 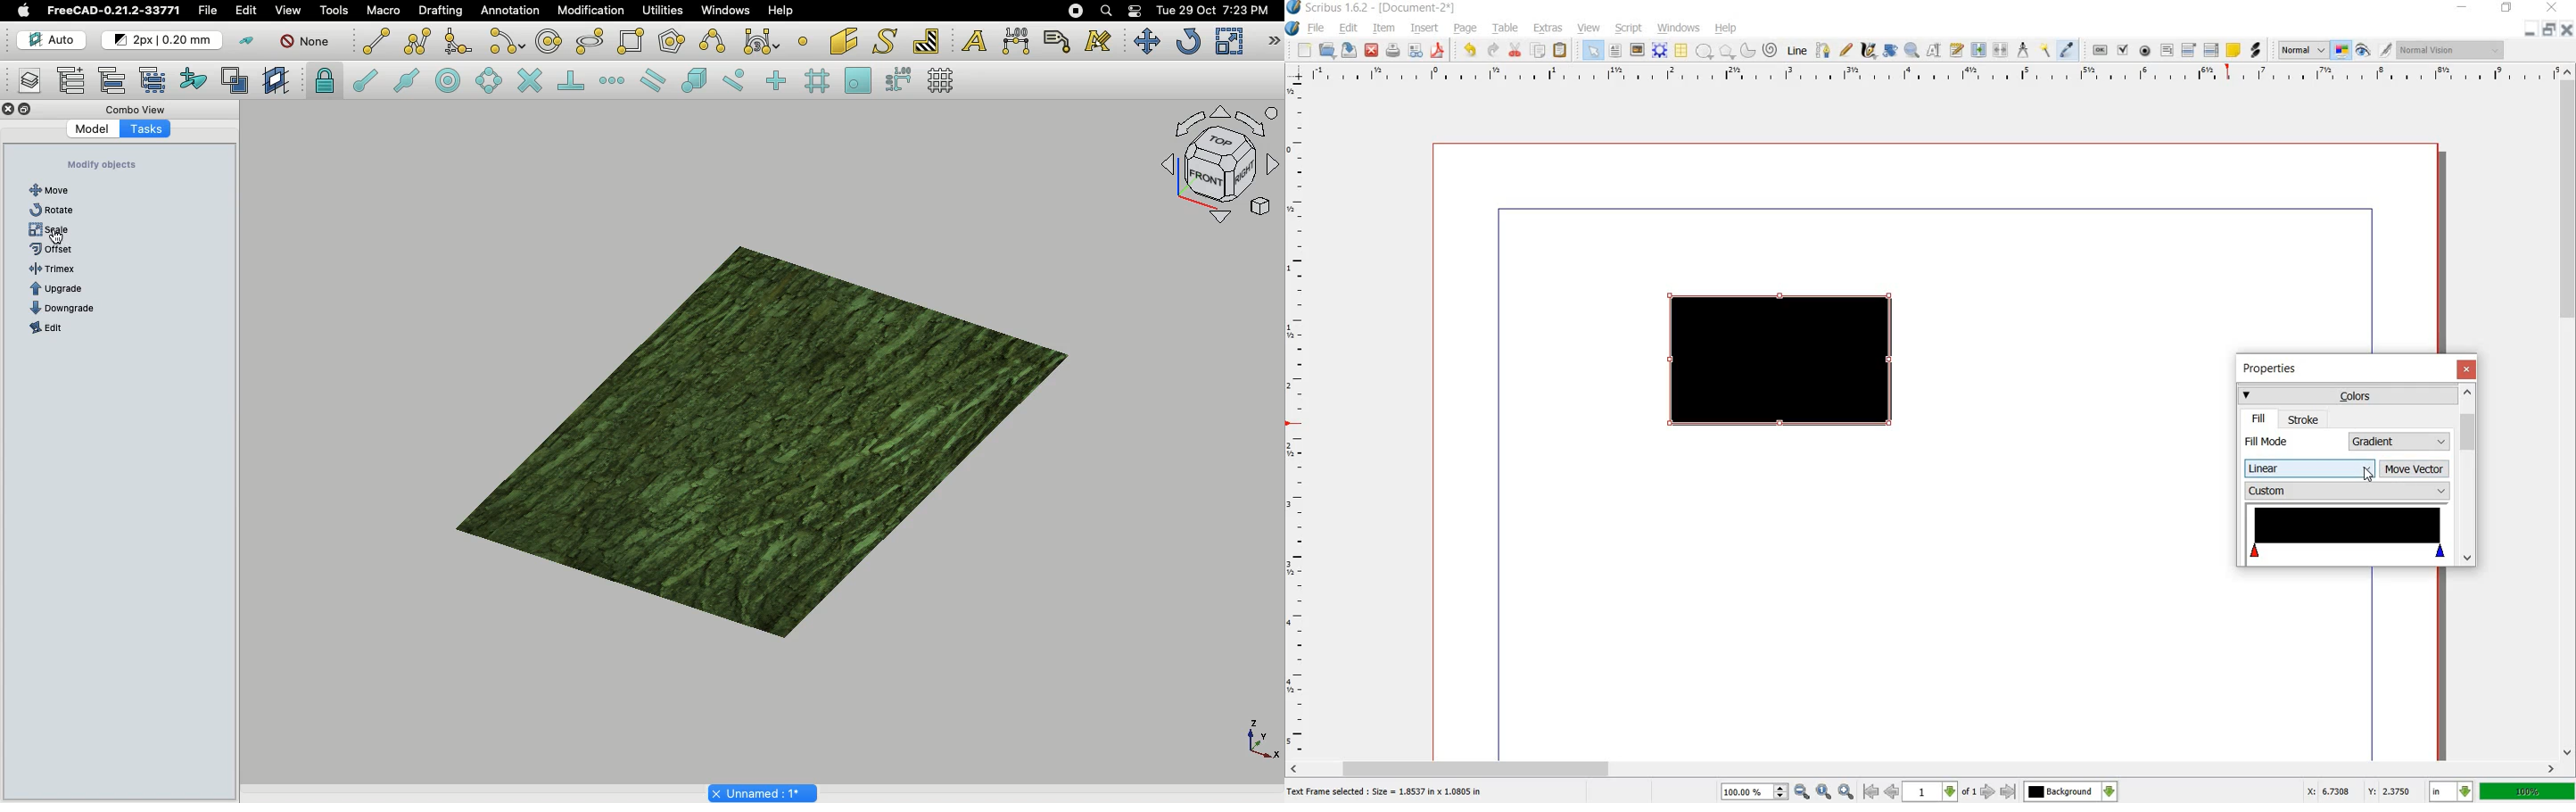 What do you see at coordinates (2303, 51) in the screenshot?
I see `normal` at bounding box center [2303, 51].